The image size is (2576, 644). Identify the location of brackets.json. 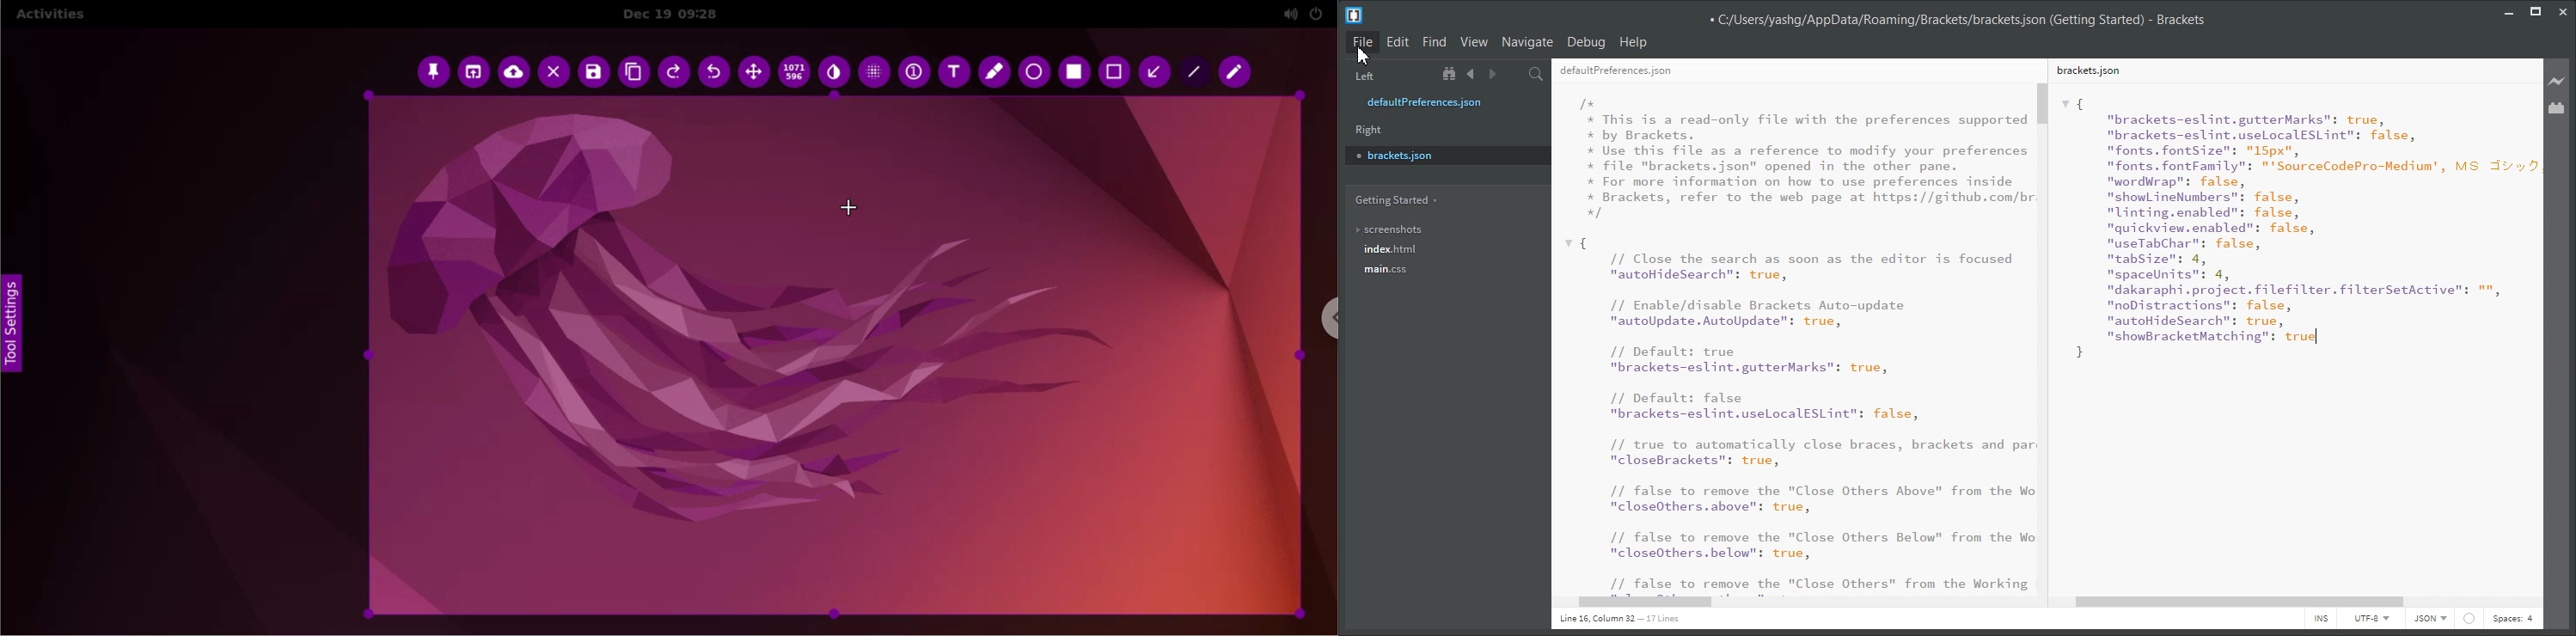
(2087, 70).